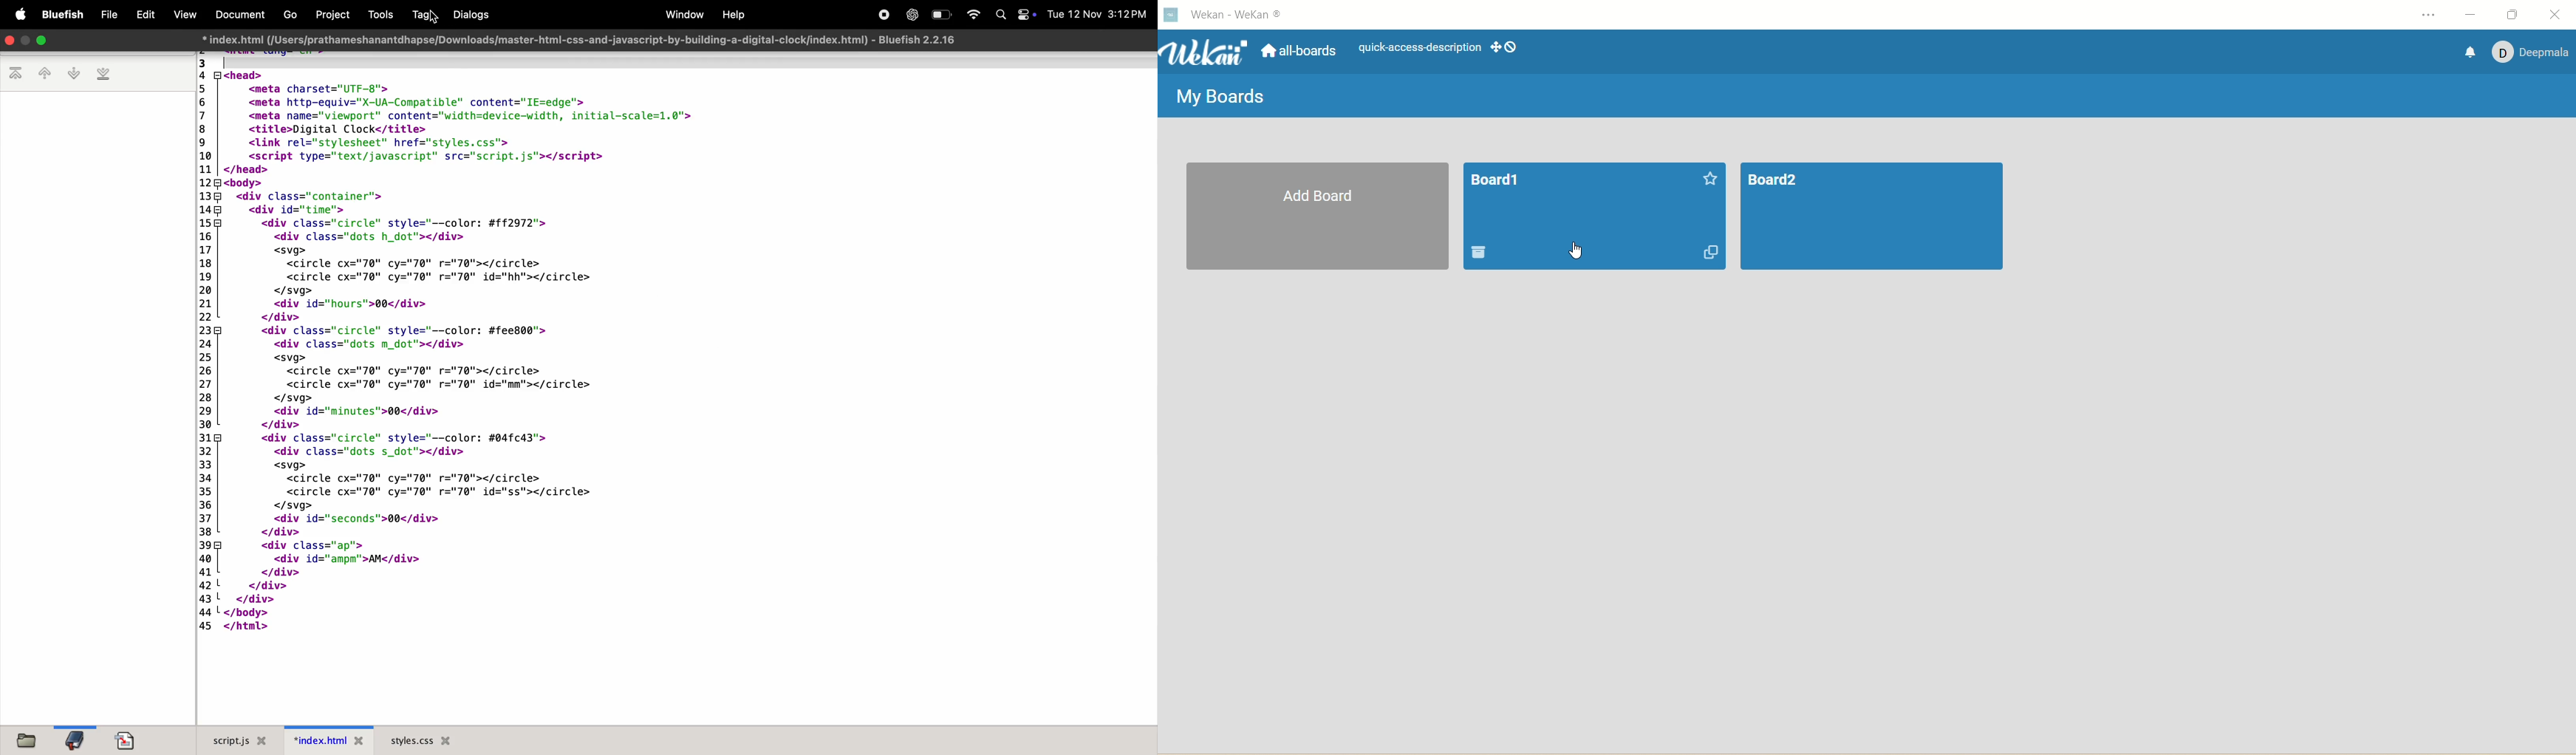  Describe the element at coordinates (1015, 15) in the screenshot. I see `apple widgets` at that location.